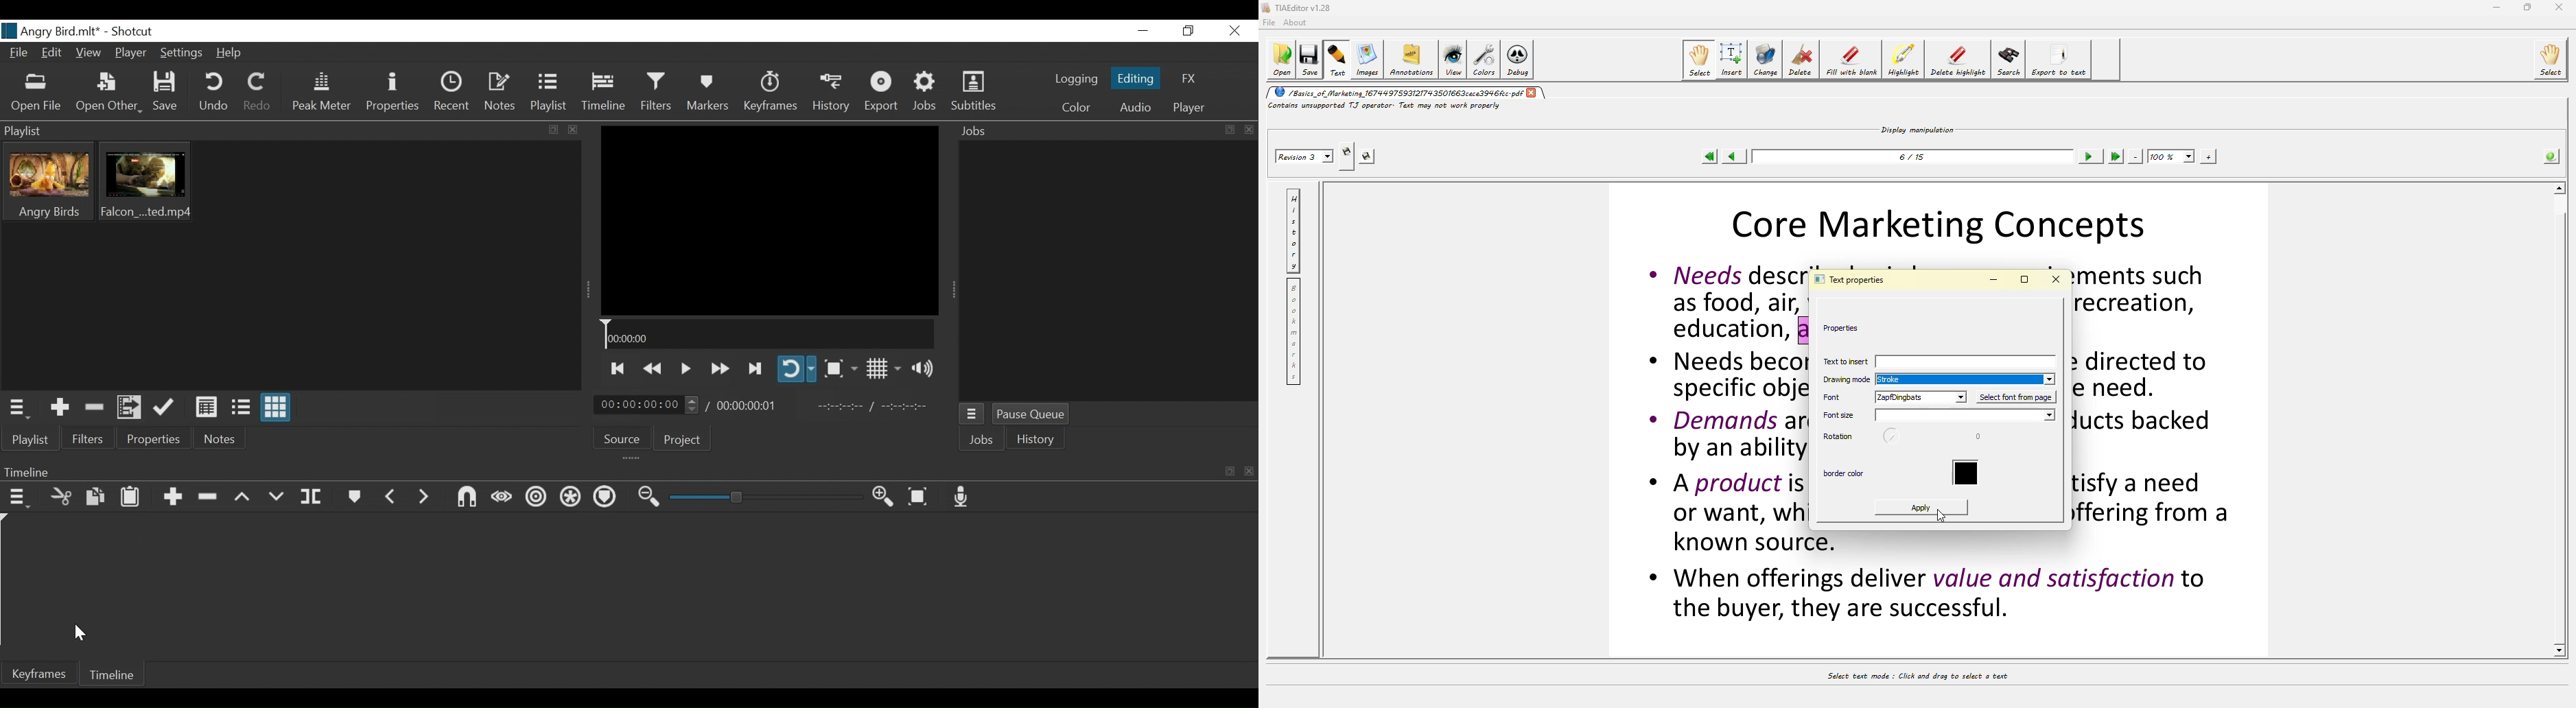 The image size is (2576, 728). I want to click on Timeline, so click(115, 675).